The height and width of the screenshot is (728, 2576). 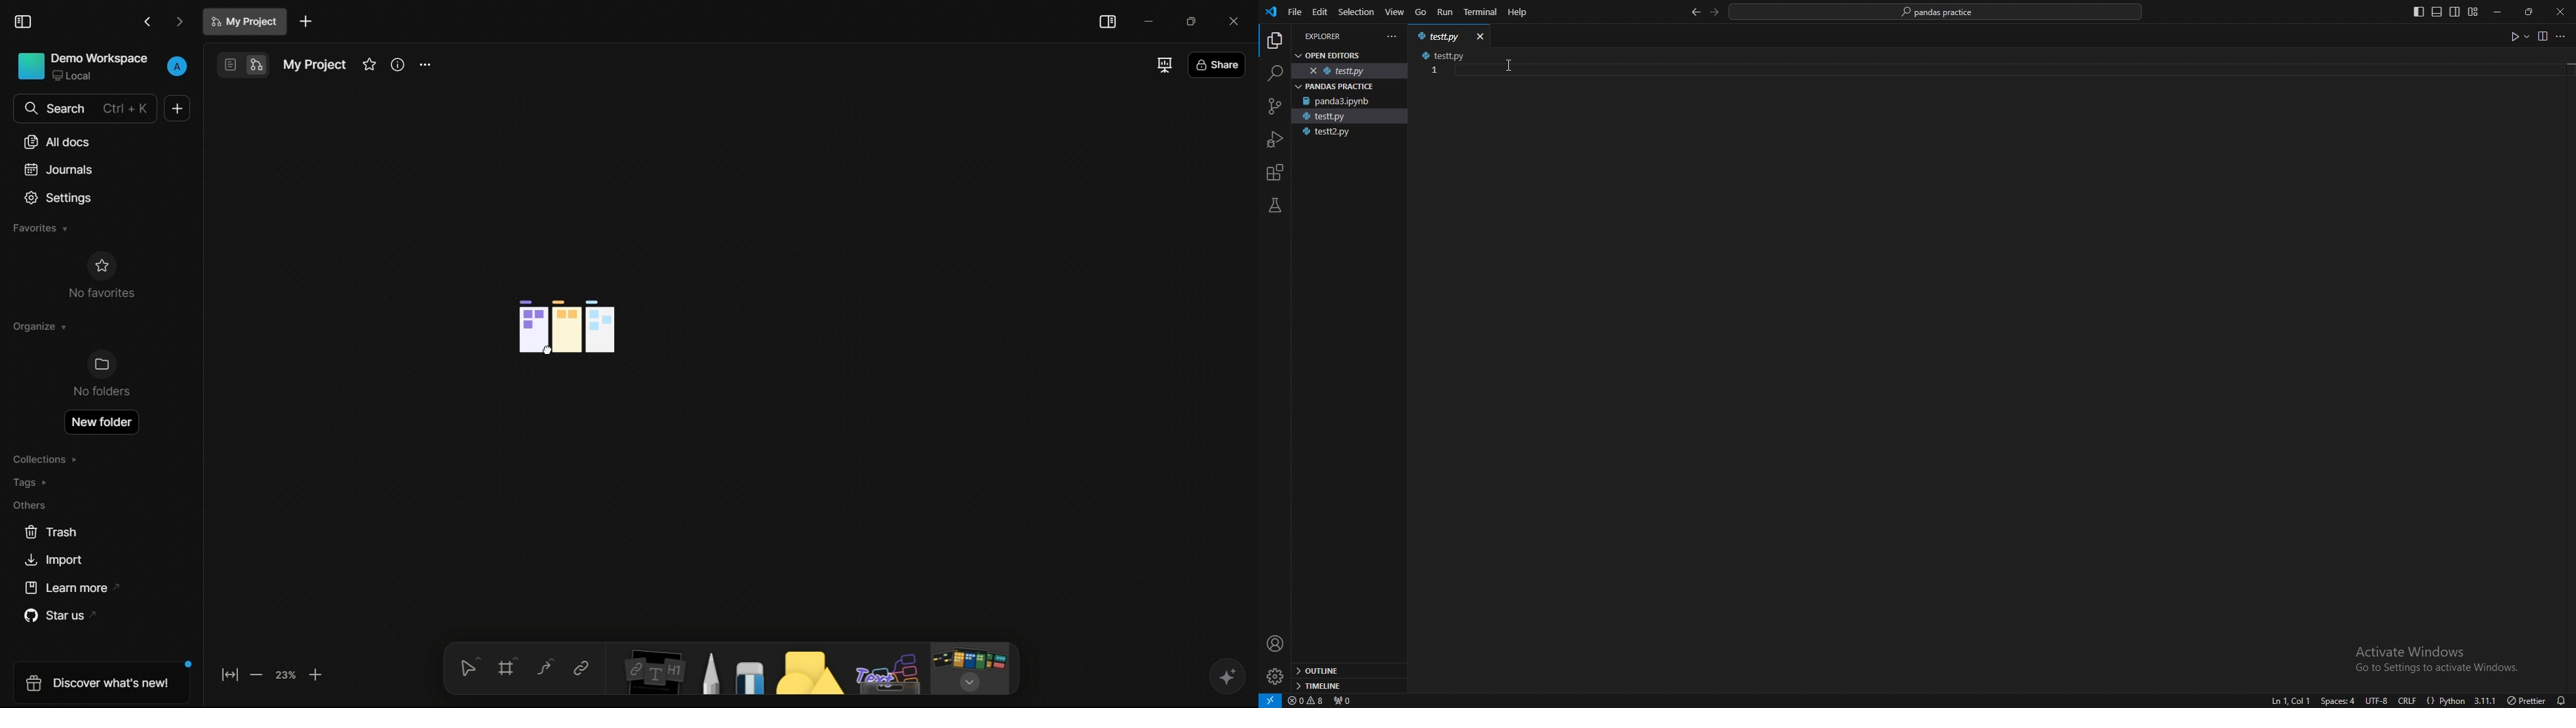 I want to click on document name, so click(x=313, y=65).